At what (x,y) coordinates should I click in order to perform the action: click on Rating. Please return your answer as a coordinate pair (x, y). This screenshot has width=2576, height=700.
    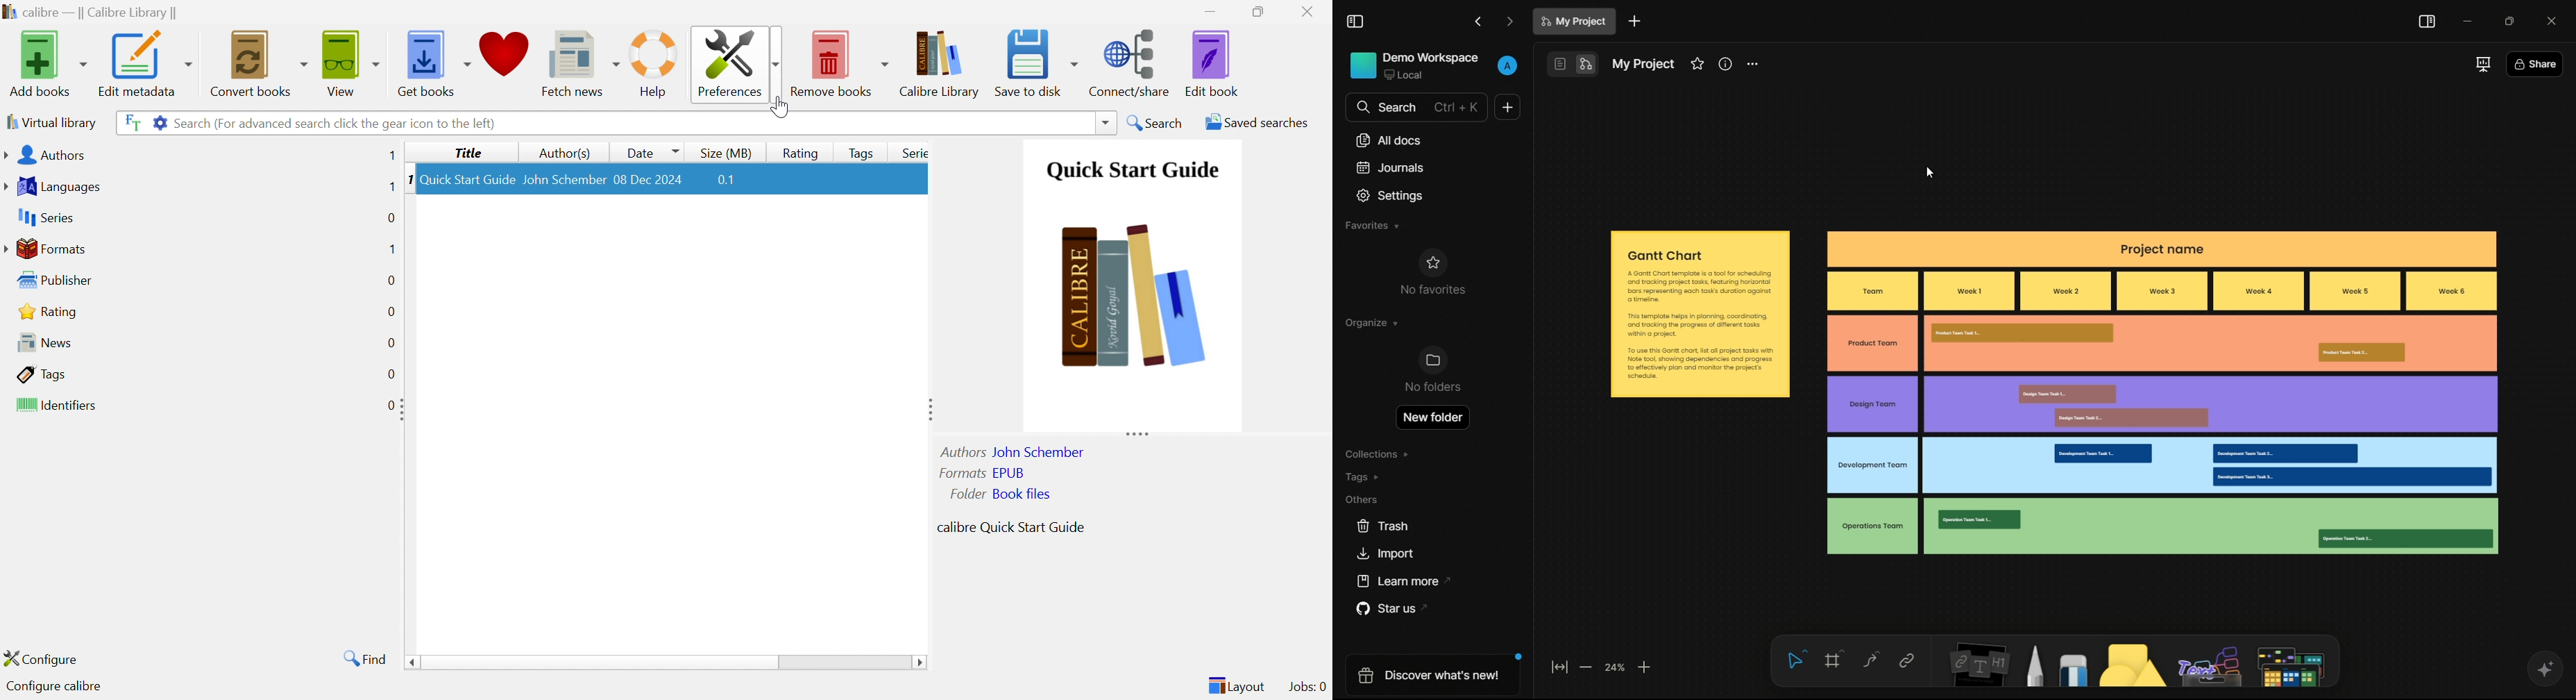
    Looking at the image, I should click on (799, 153).